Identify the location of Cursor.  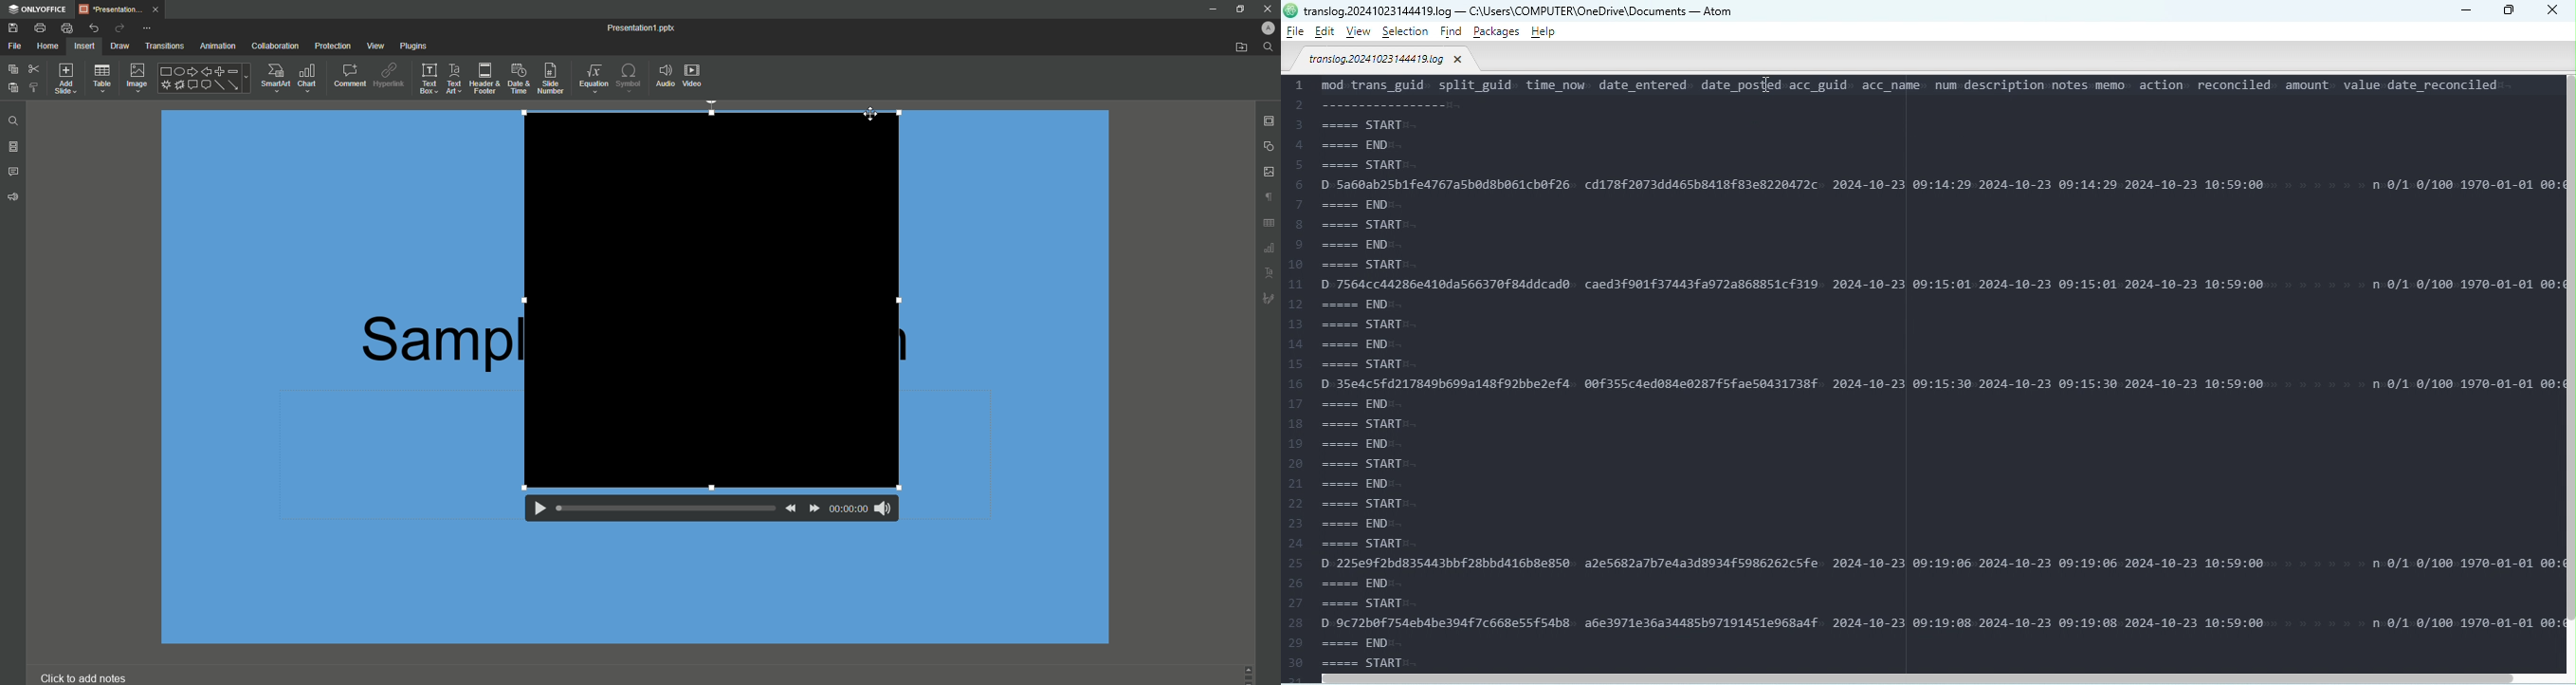
(872, 115).